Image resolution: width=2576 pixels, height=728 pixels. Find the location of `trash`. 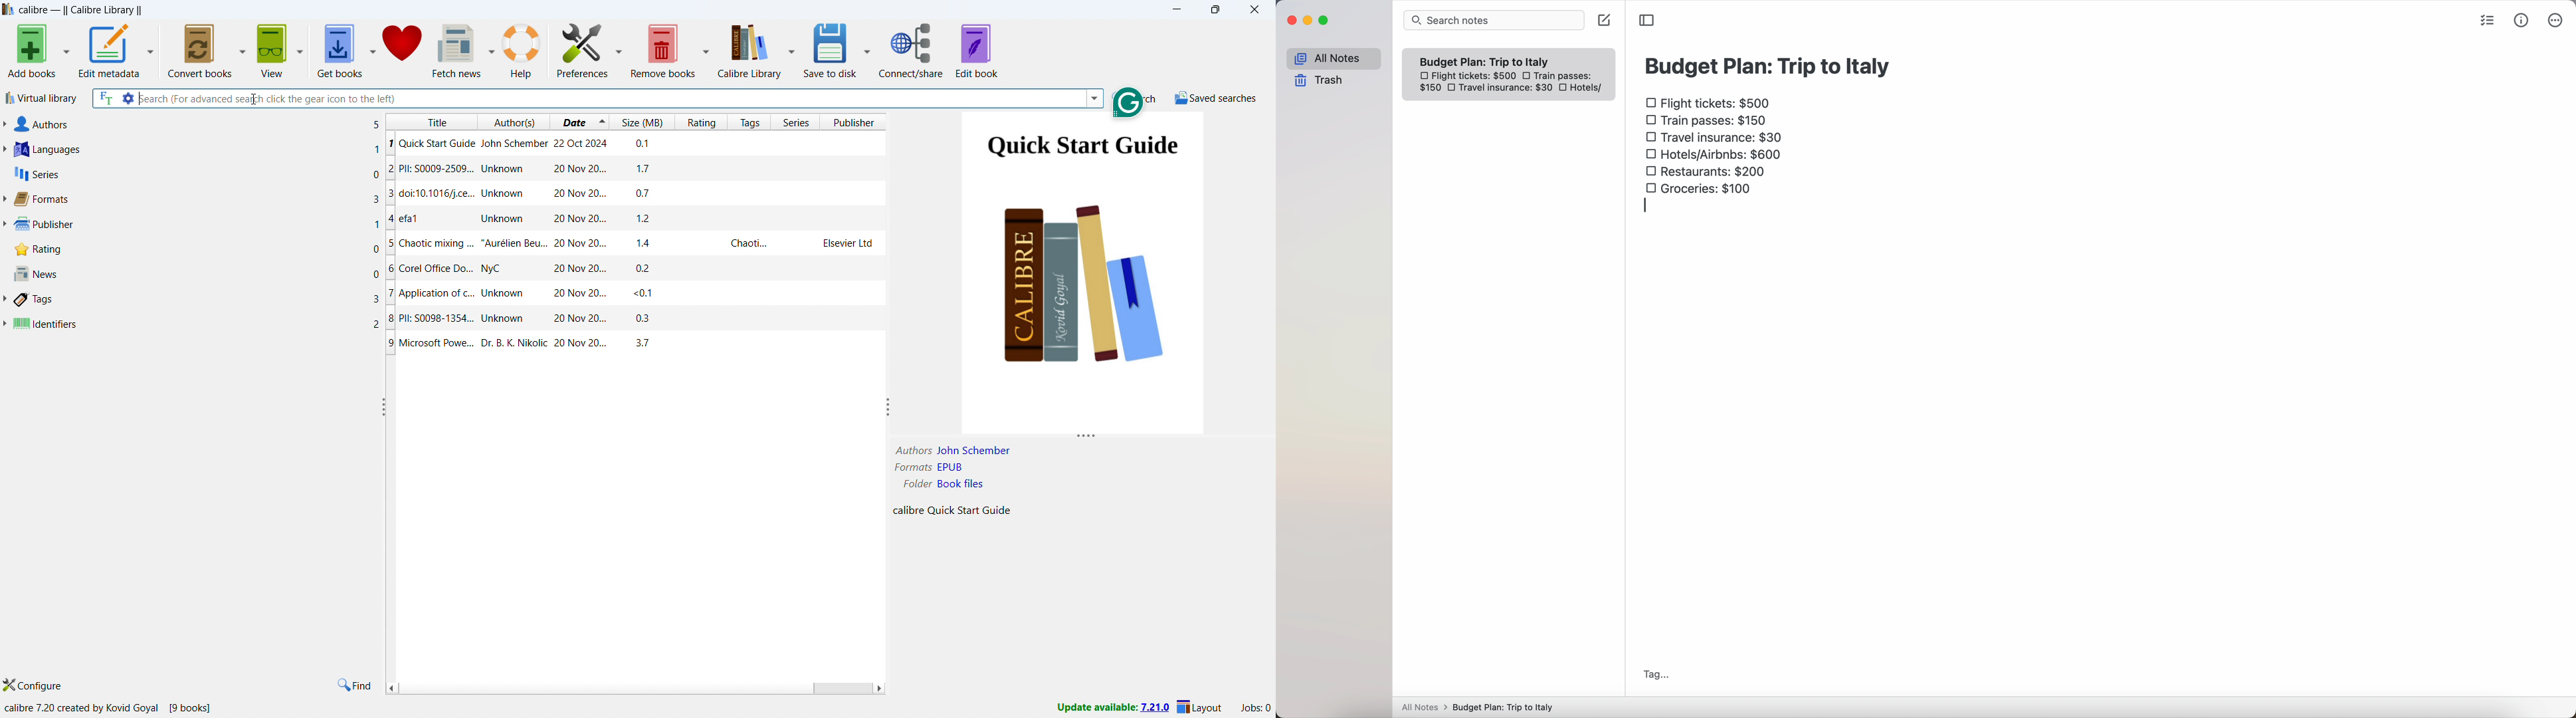

trash is located at coordinates (1319, 81).